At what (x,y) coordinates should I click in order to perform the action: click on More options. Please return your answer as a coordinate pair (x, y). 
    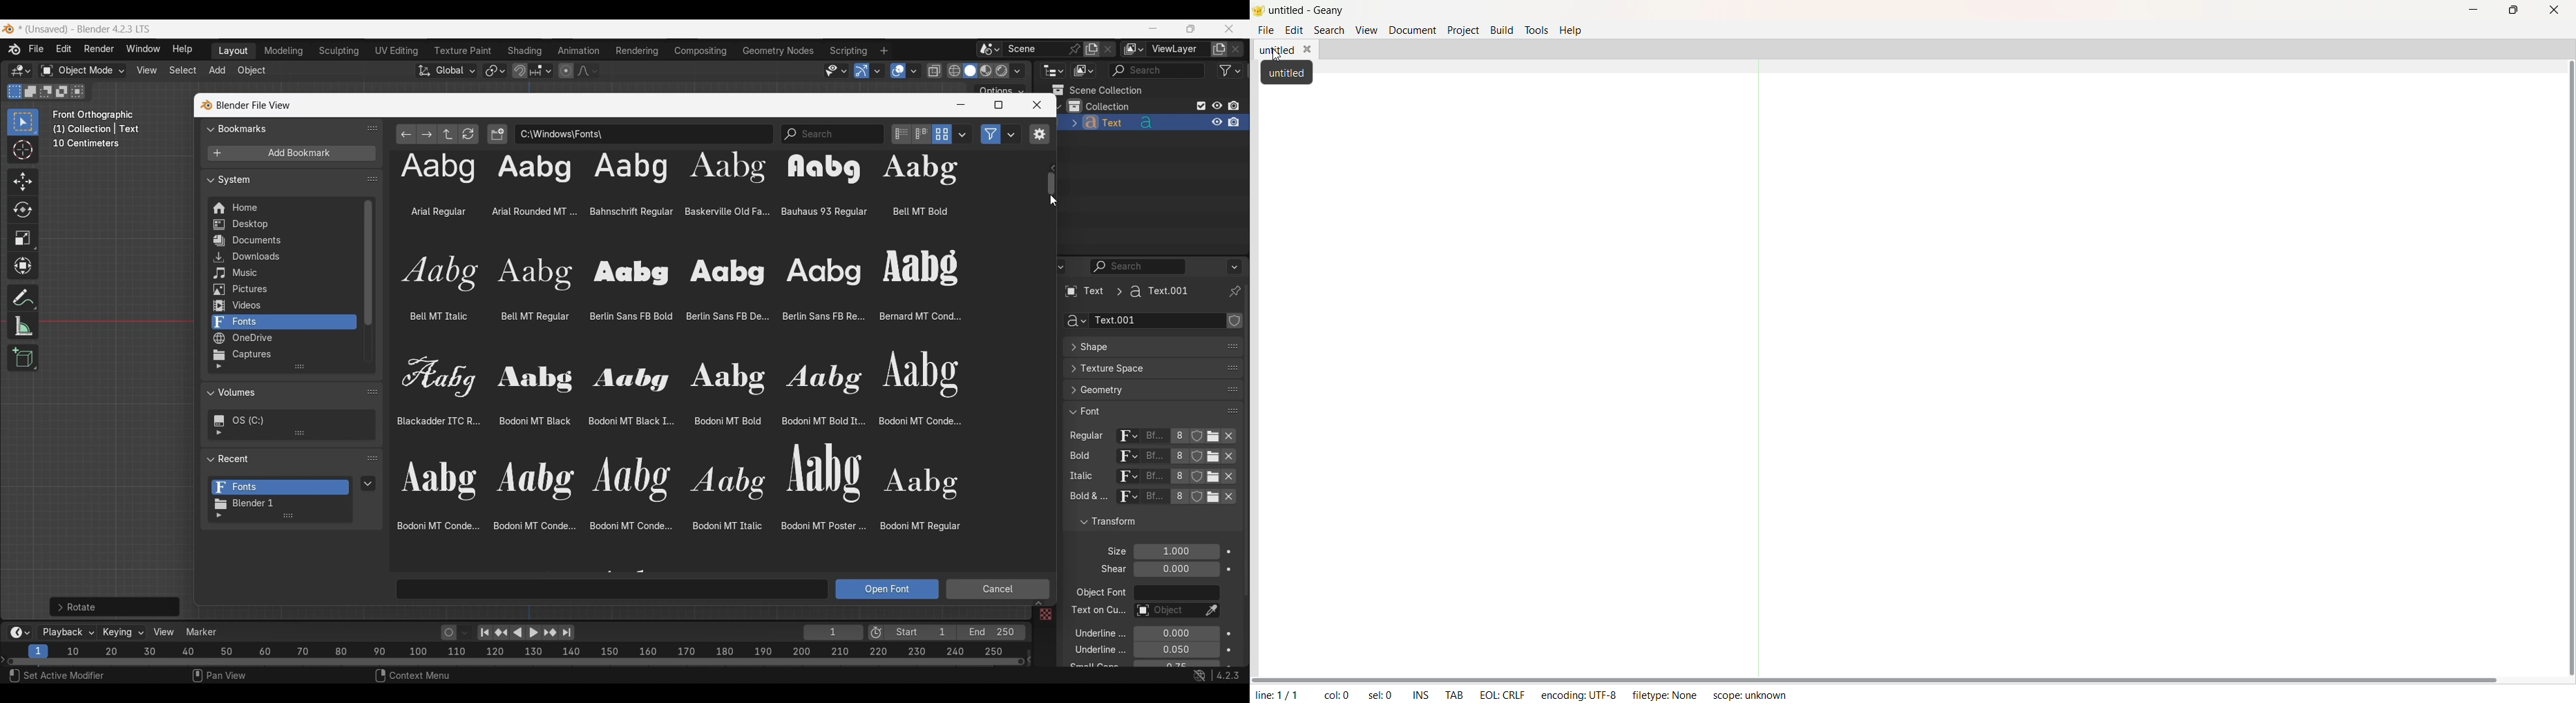
    Looking at the image, I should click on (18, 633).